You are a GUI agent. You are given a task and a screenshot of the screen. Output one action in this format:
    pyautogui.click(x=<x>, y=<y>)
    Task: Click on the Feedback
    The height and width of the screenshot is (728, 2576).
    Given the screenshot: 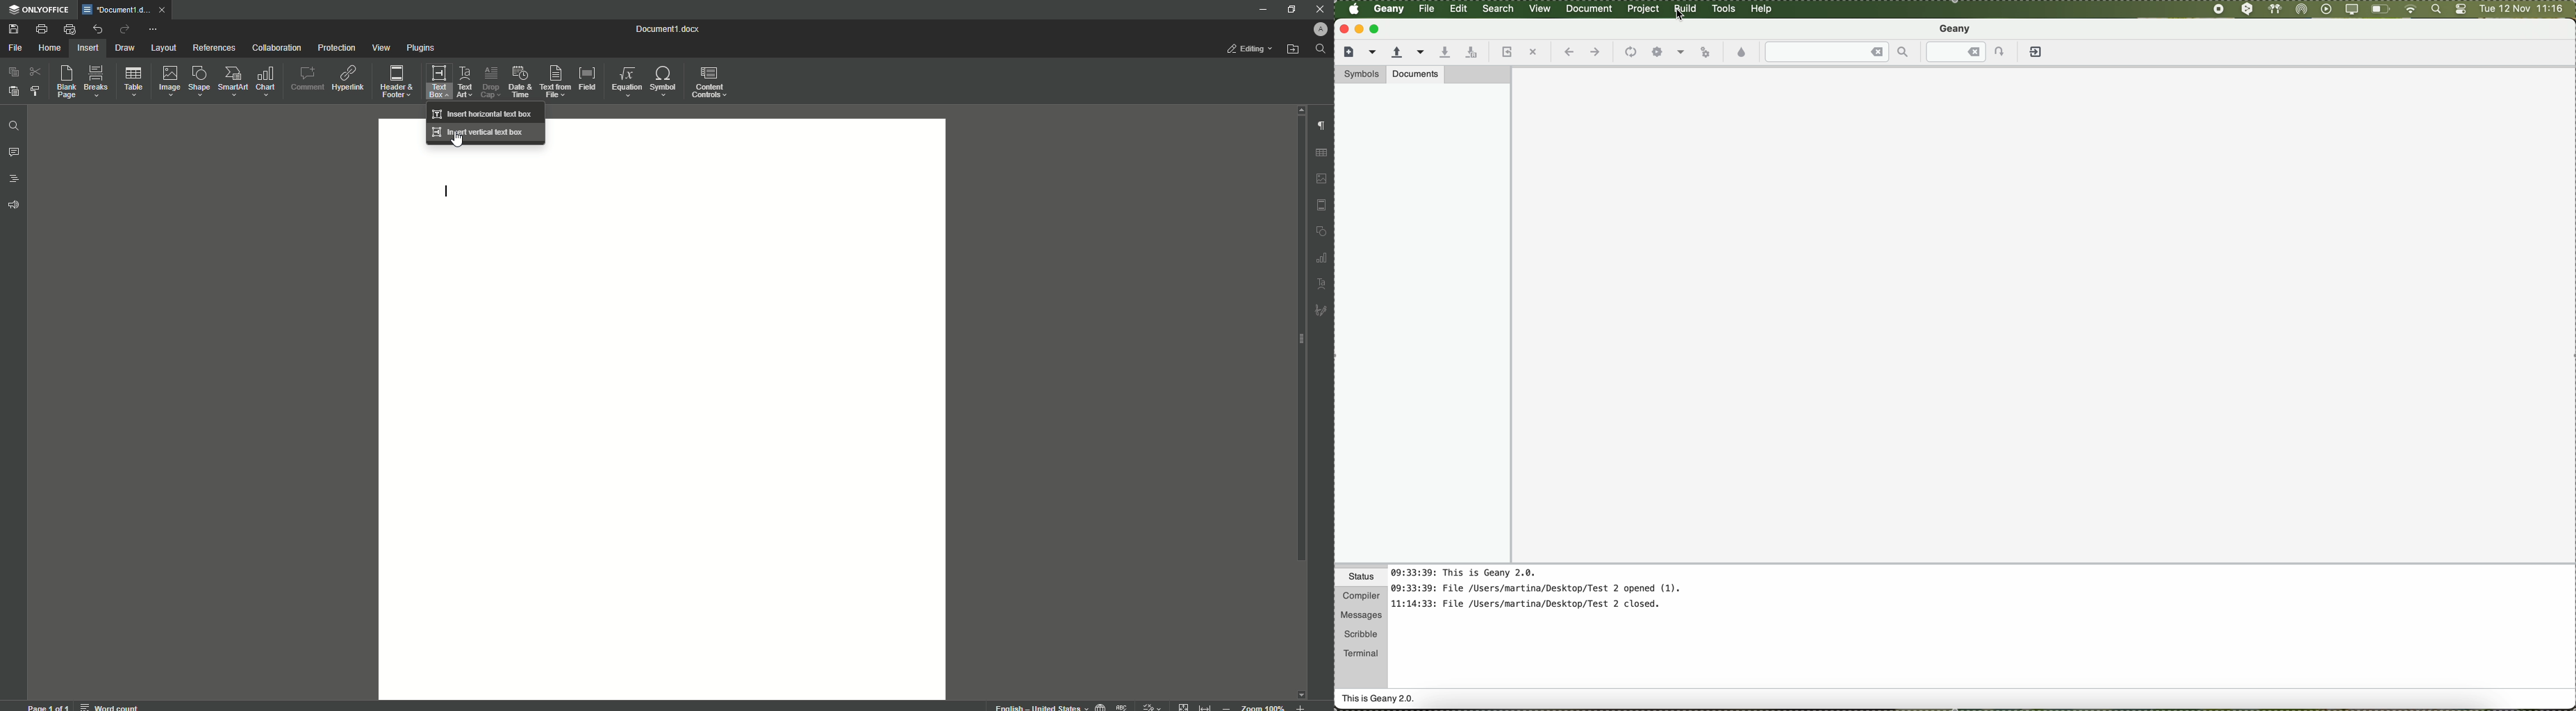 What is the action you would take?
    pyautogui.click(x=15, y=206)
    